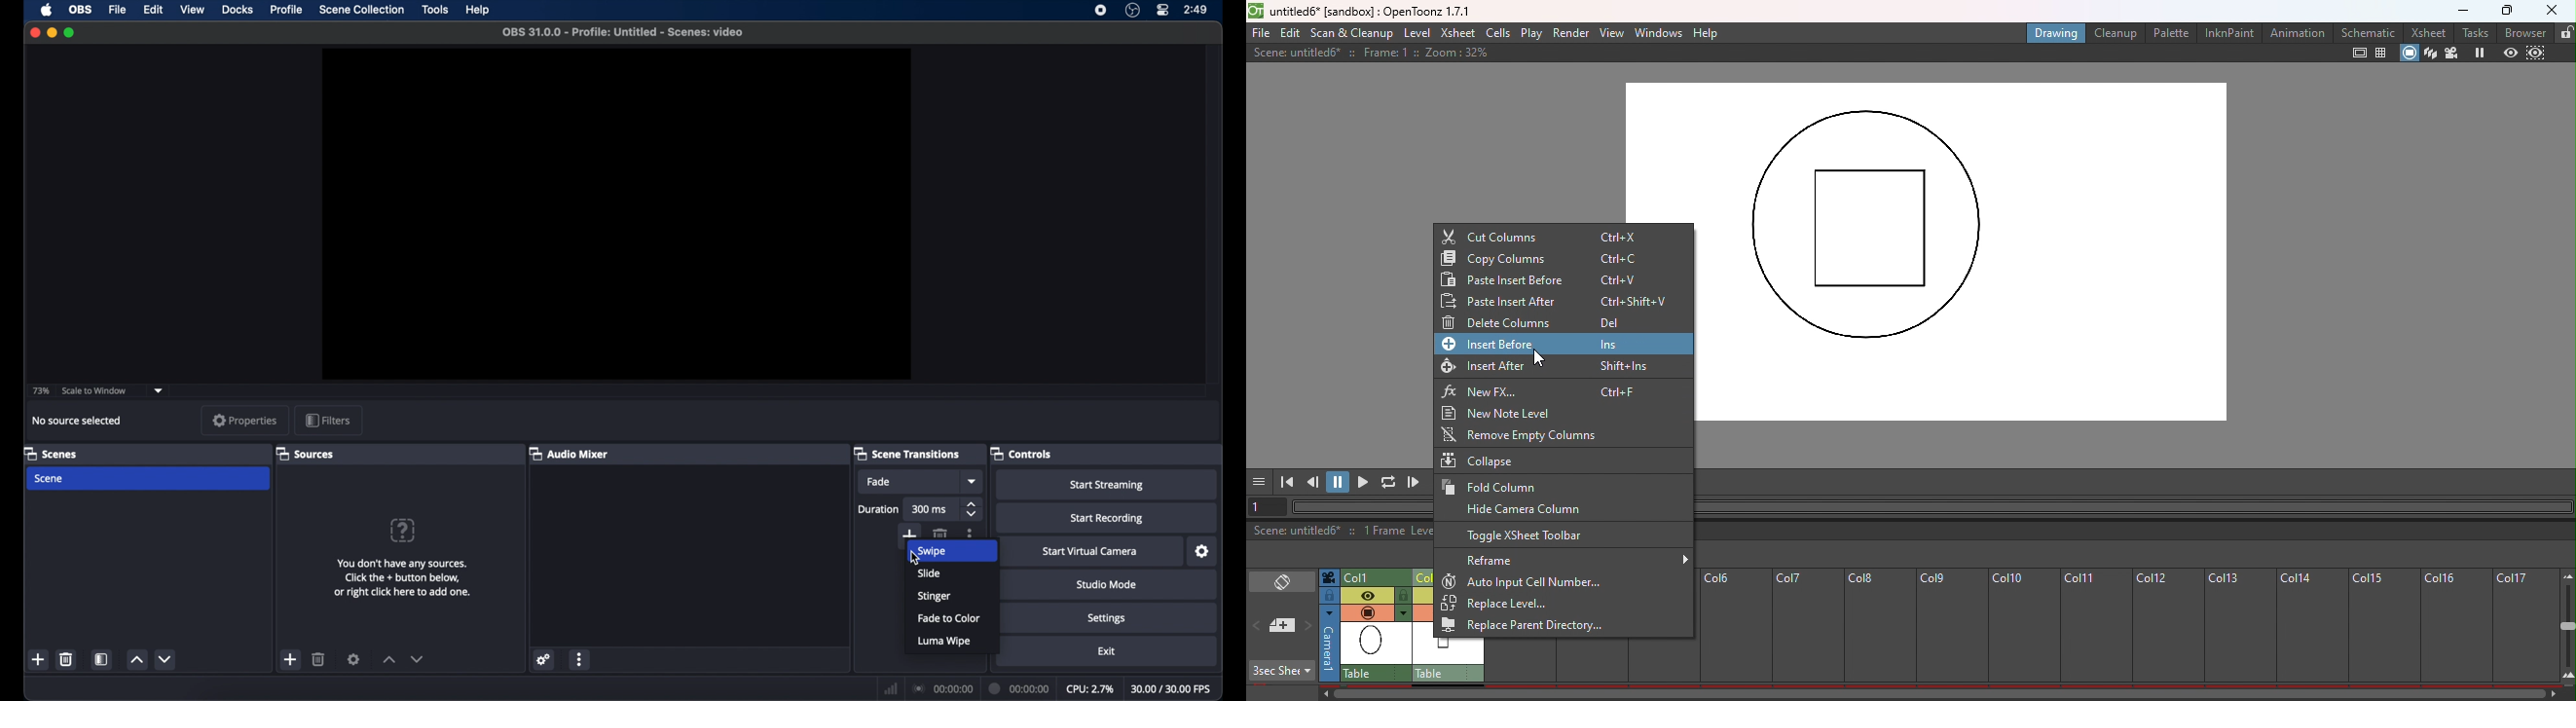 The image size is (2576, 728). Describe the element at coordinates (353, 659) in the screenshot. I see `settings` at that location.